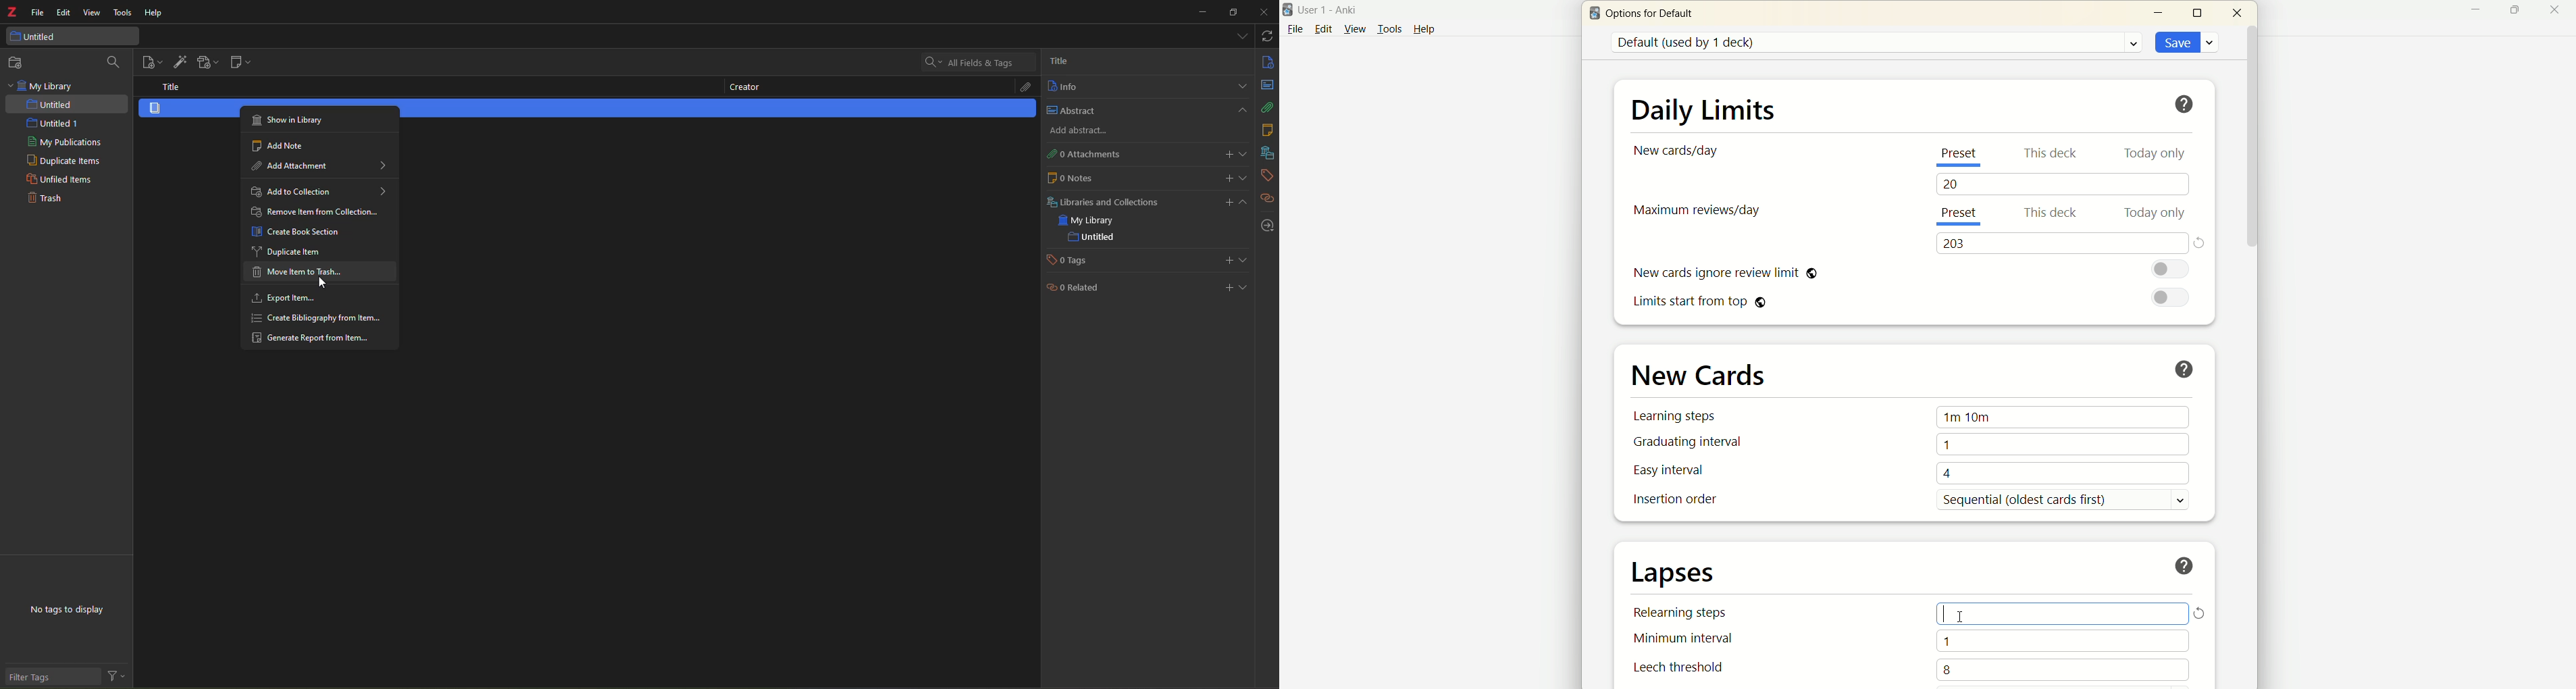 The height and width of the screenshot is (700, 2576). I want to click on search, so click(967, 61).